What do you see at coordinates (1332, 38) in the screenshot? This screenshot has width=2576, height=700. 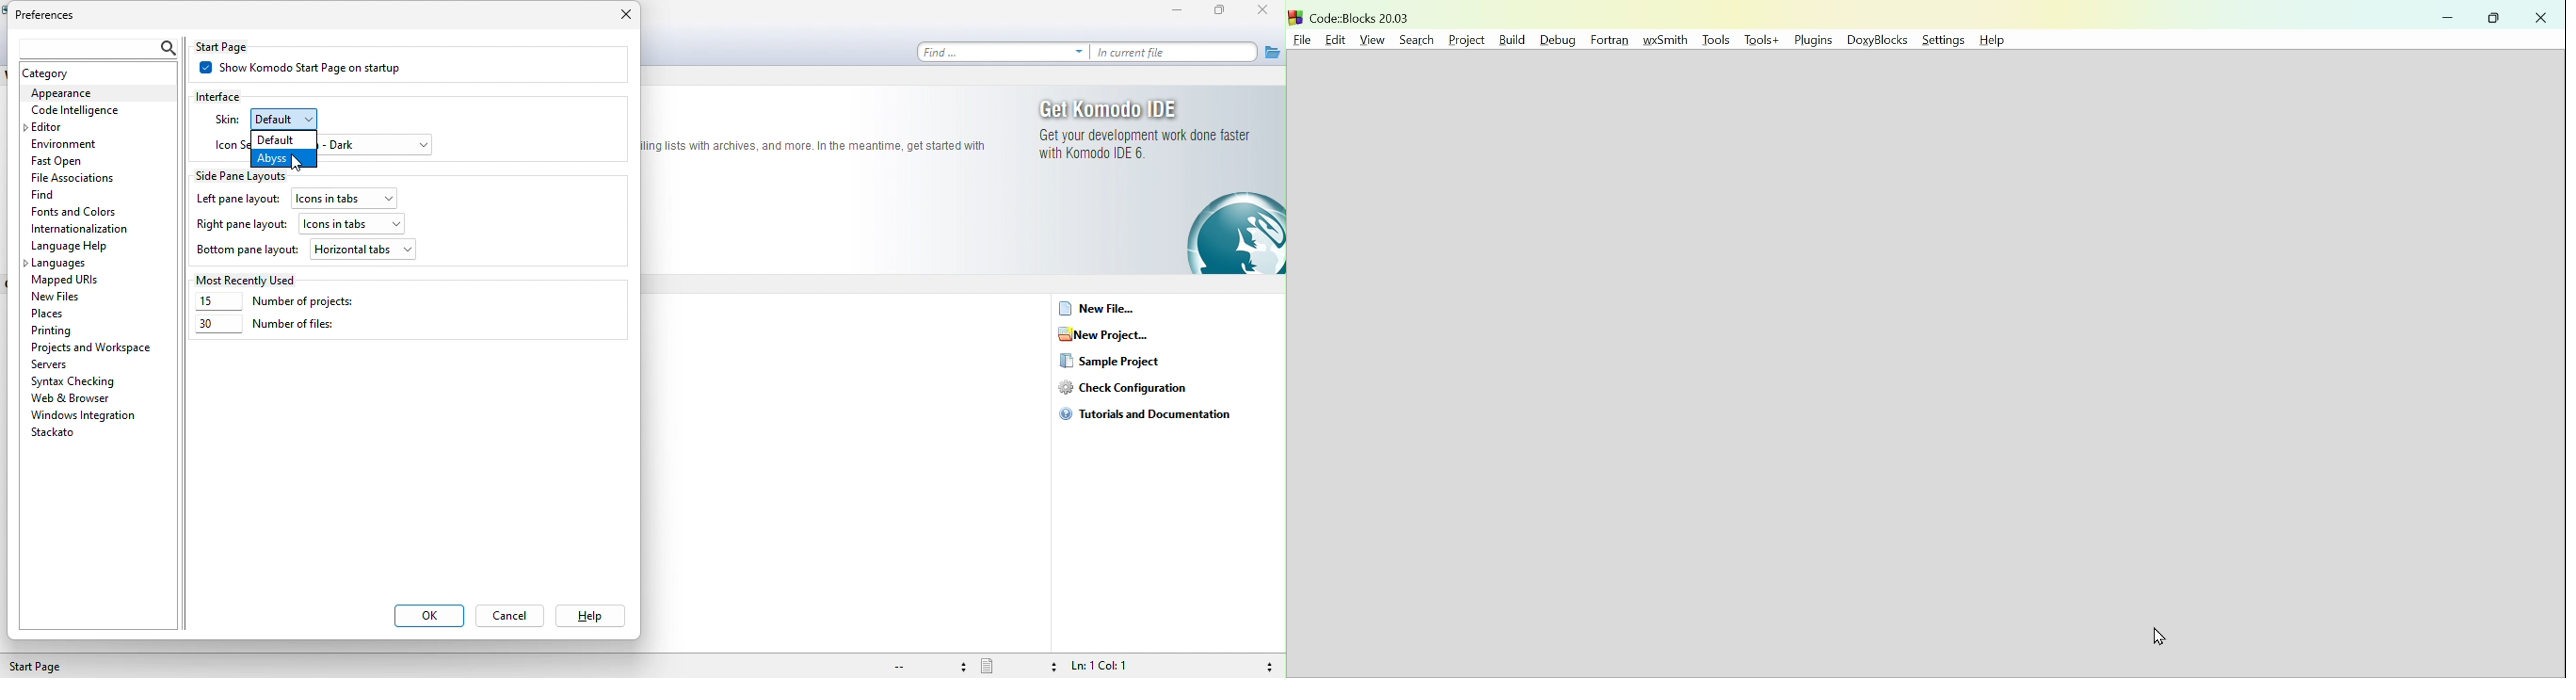 I see `Edit` at bounding box center [1332, 38].